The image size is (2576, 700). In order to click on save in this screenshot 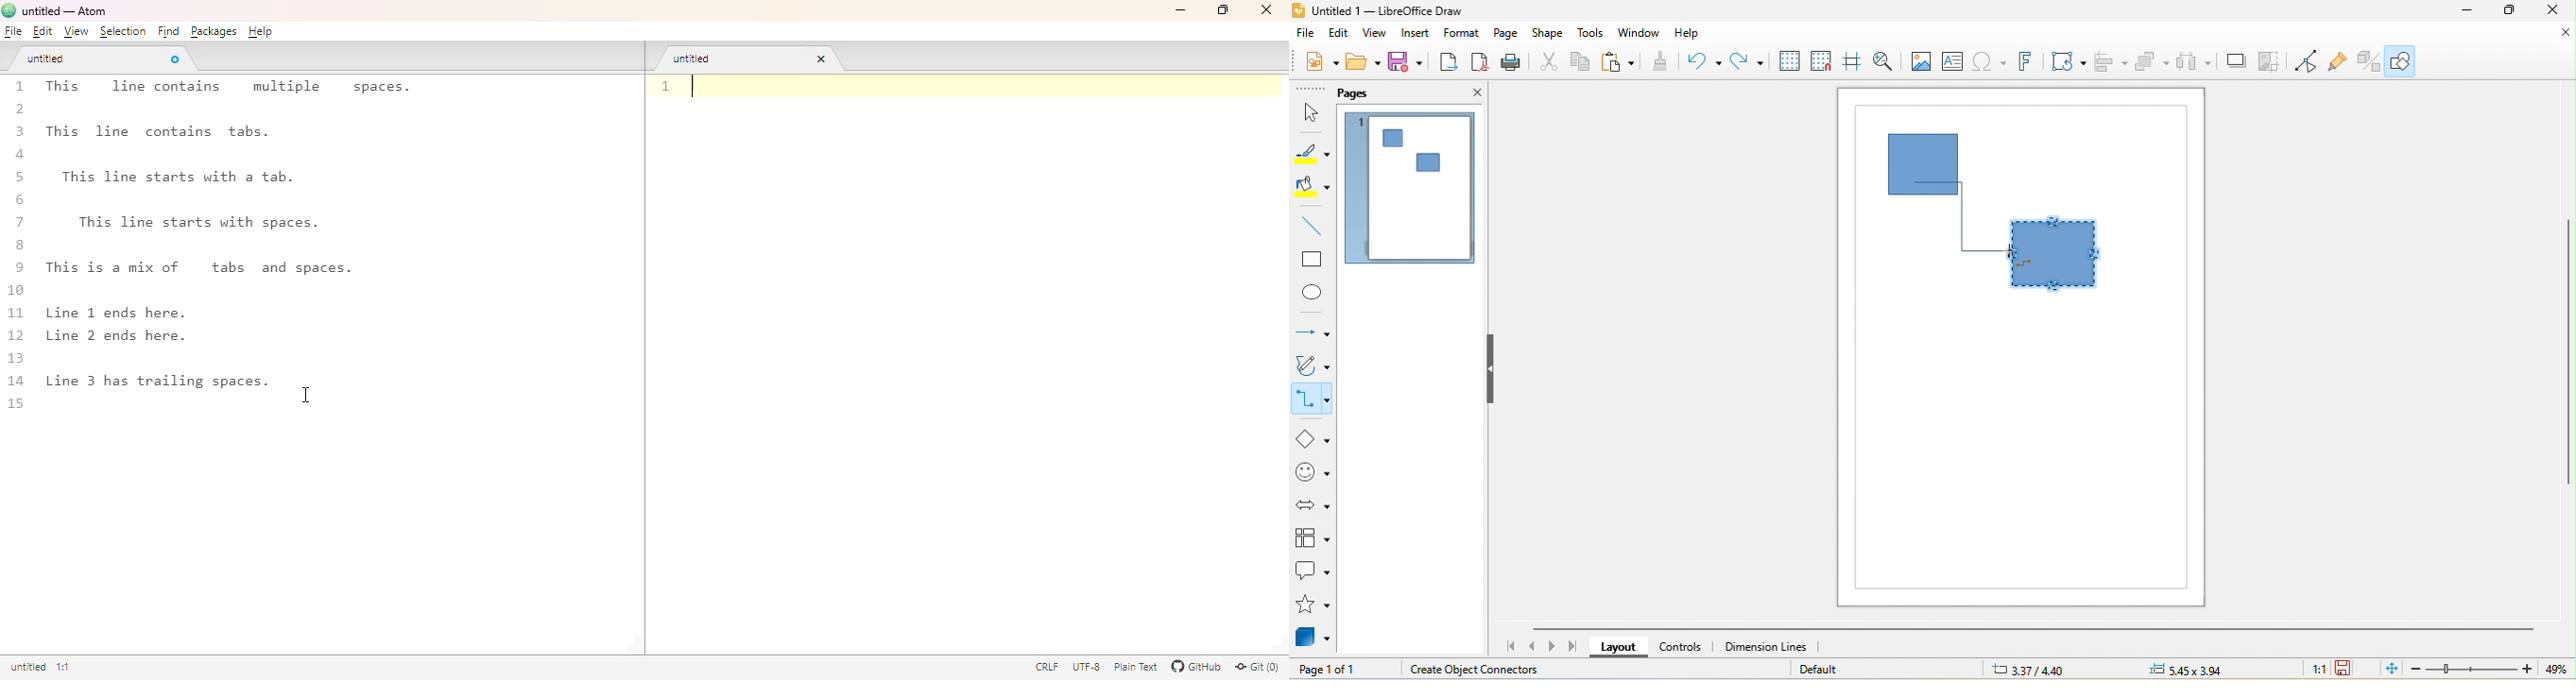, I will do `click(1404, 62)`.